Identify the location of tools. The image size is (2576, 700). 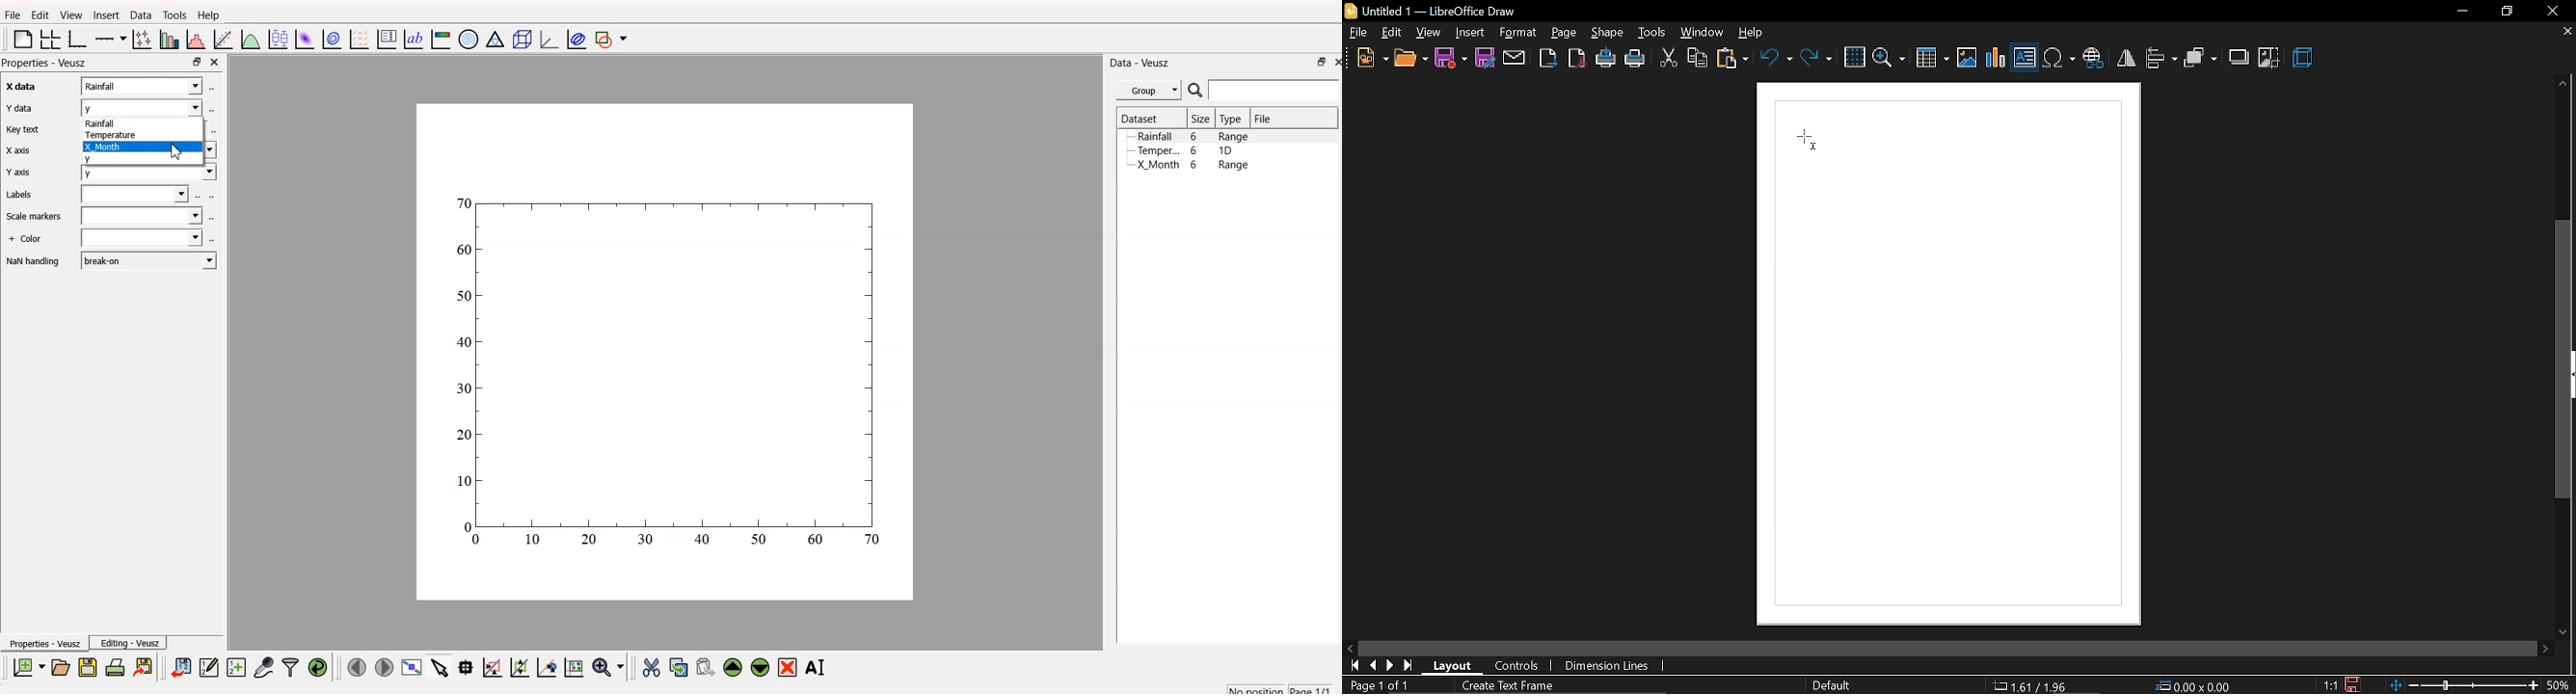
(1652, 34).